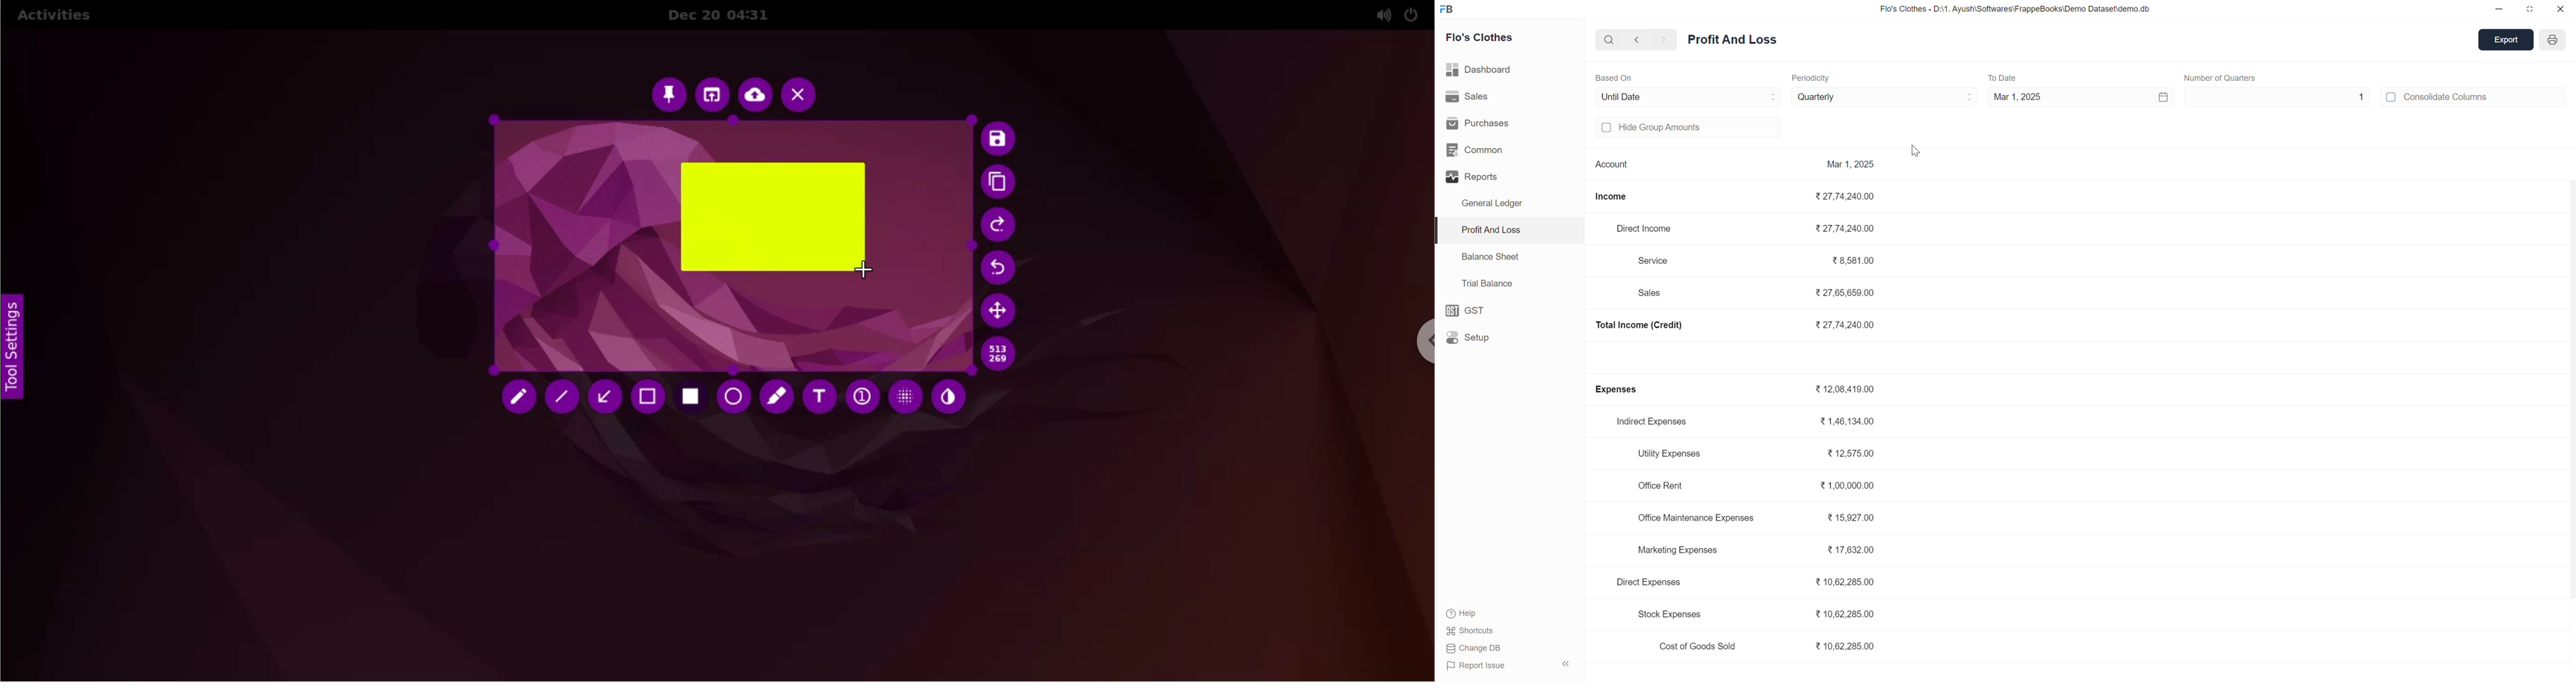 The image size is (2576, 700). Describe the element at coordinates (1483, 69) in the screenshot. I see `Dashboard` at that location.